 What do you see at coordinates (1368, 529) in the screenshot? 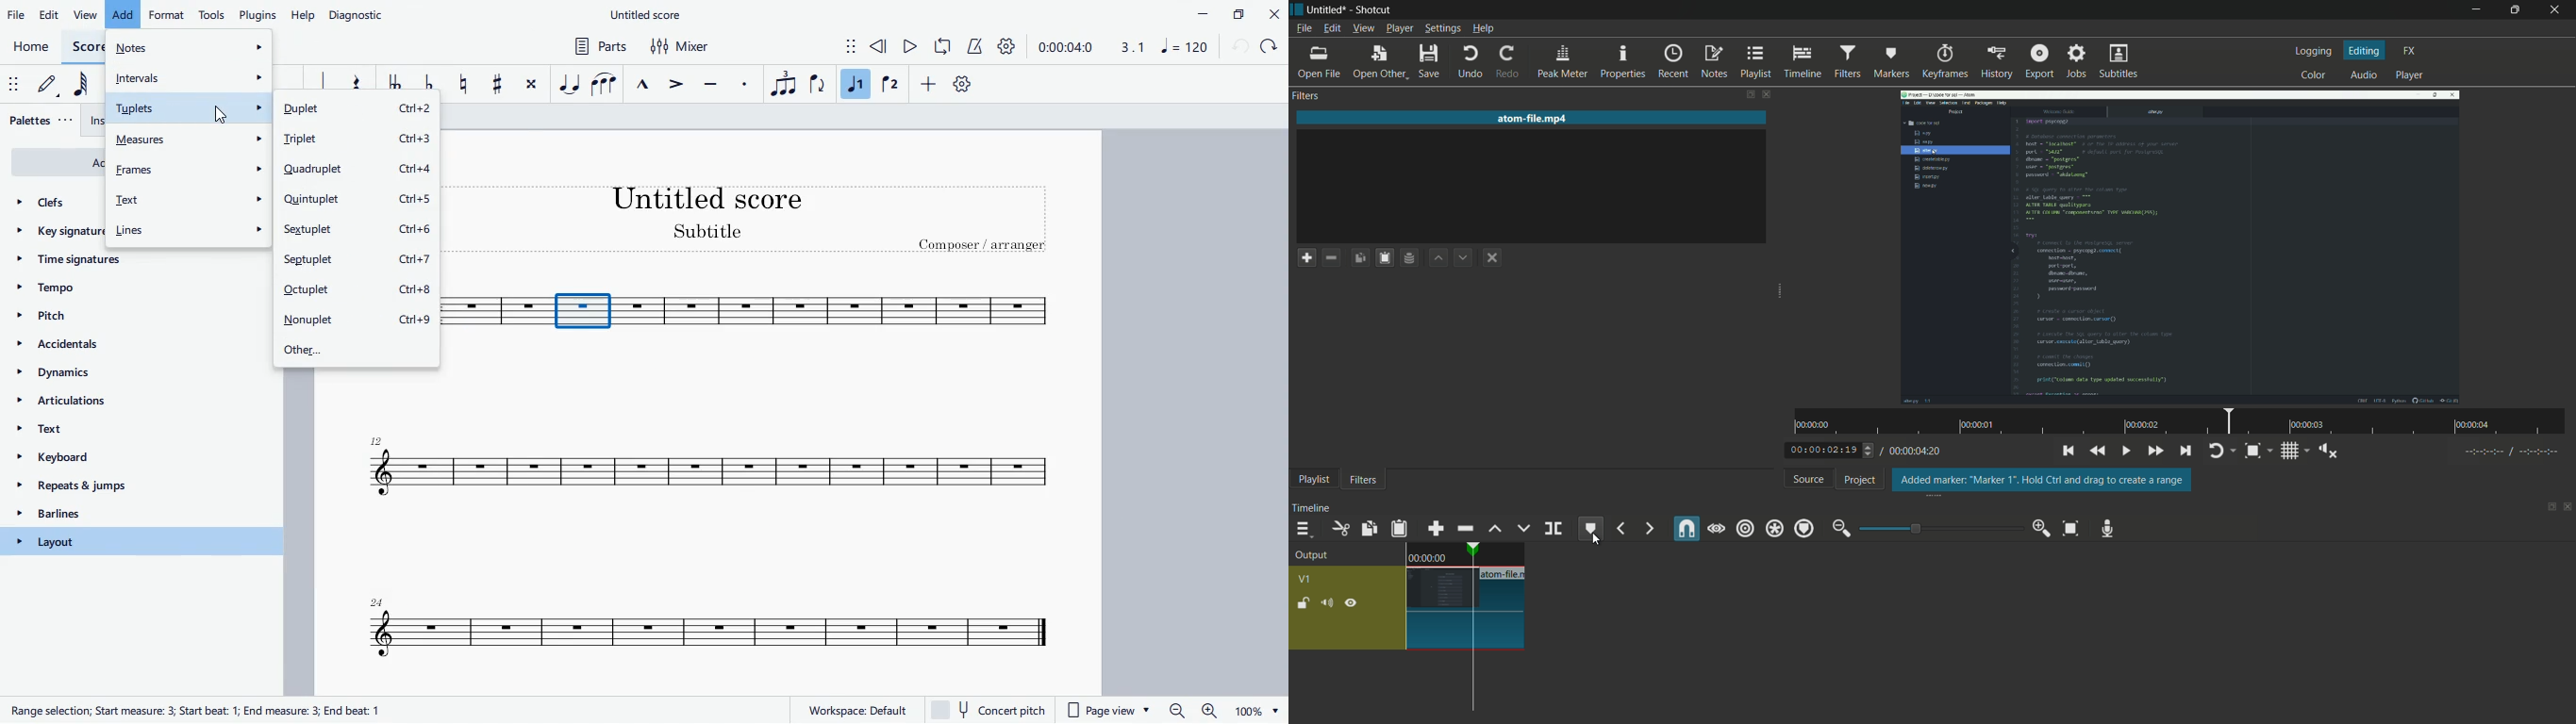
I see `copy` at bounding box center [1368, 529].